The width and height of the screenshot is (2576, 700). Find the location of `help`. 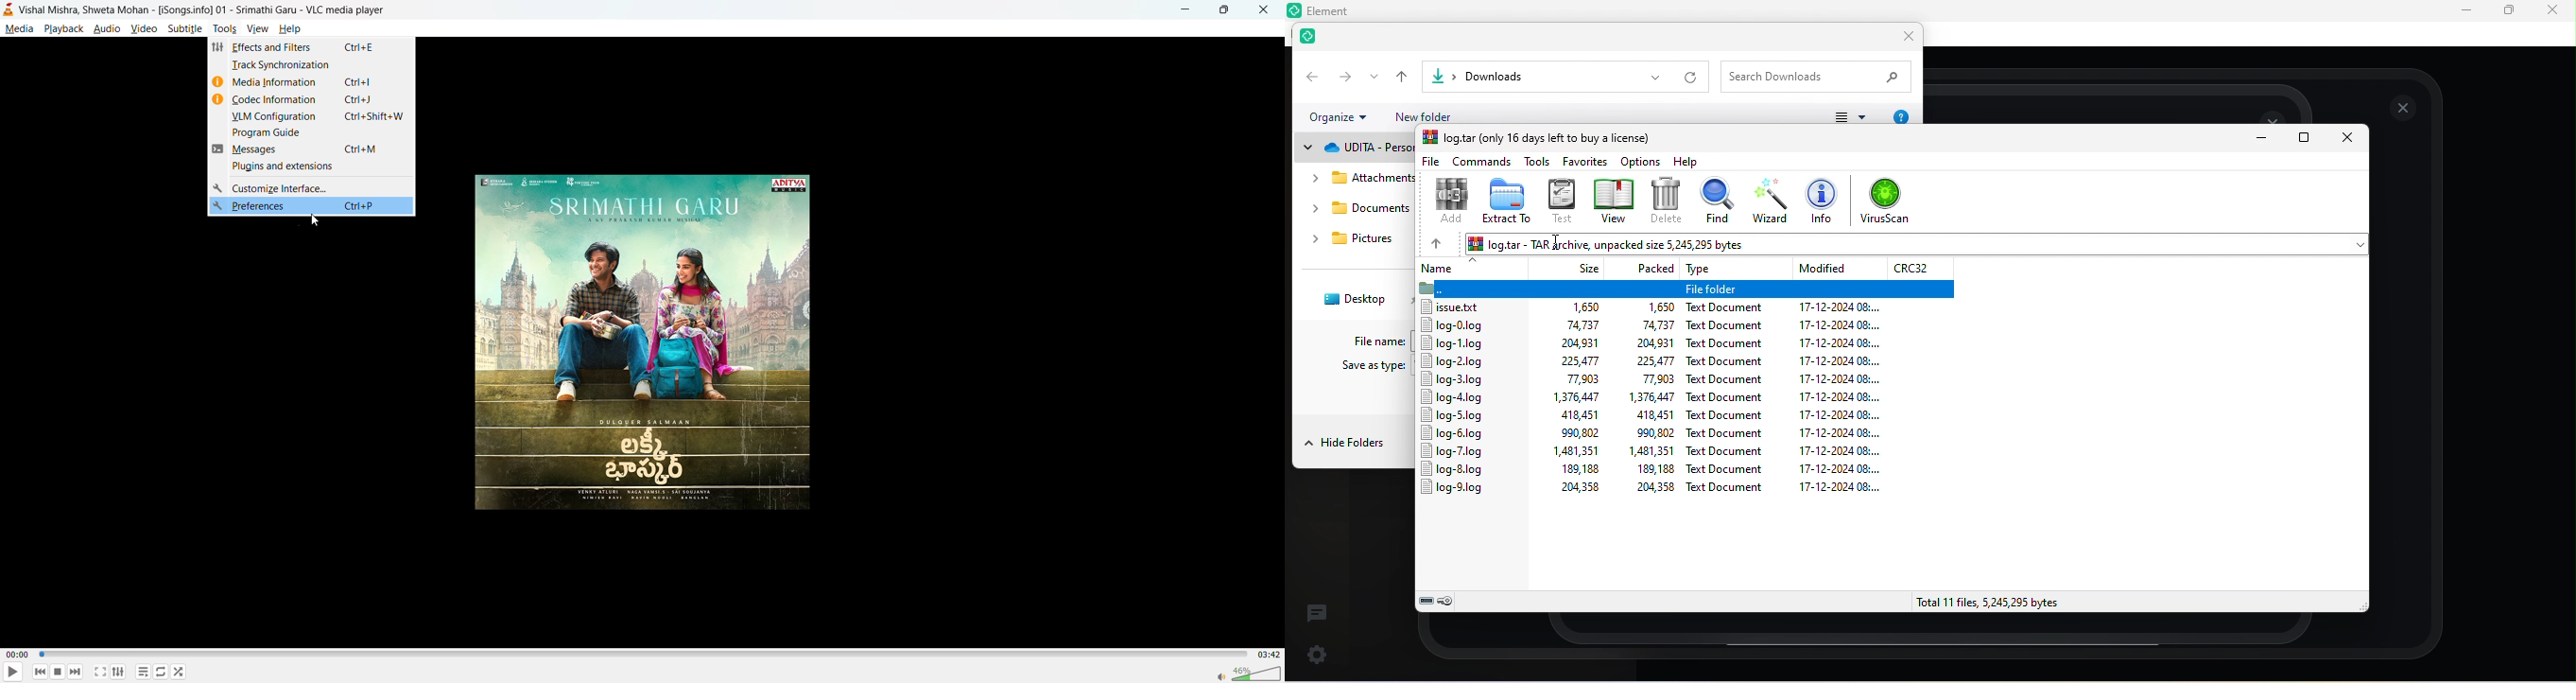

help is located at coordinates (1900, 118).